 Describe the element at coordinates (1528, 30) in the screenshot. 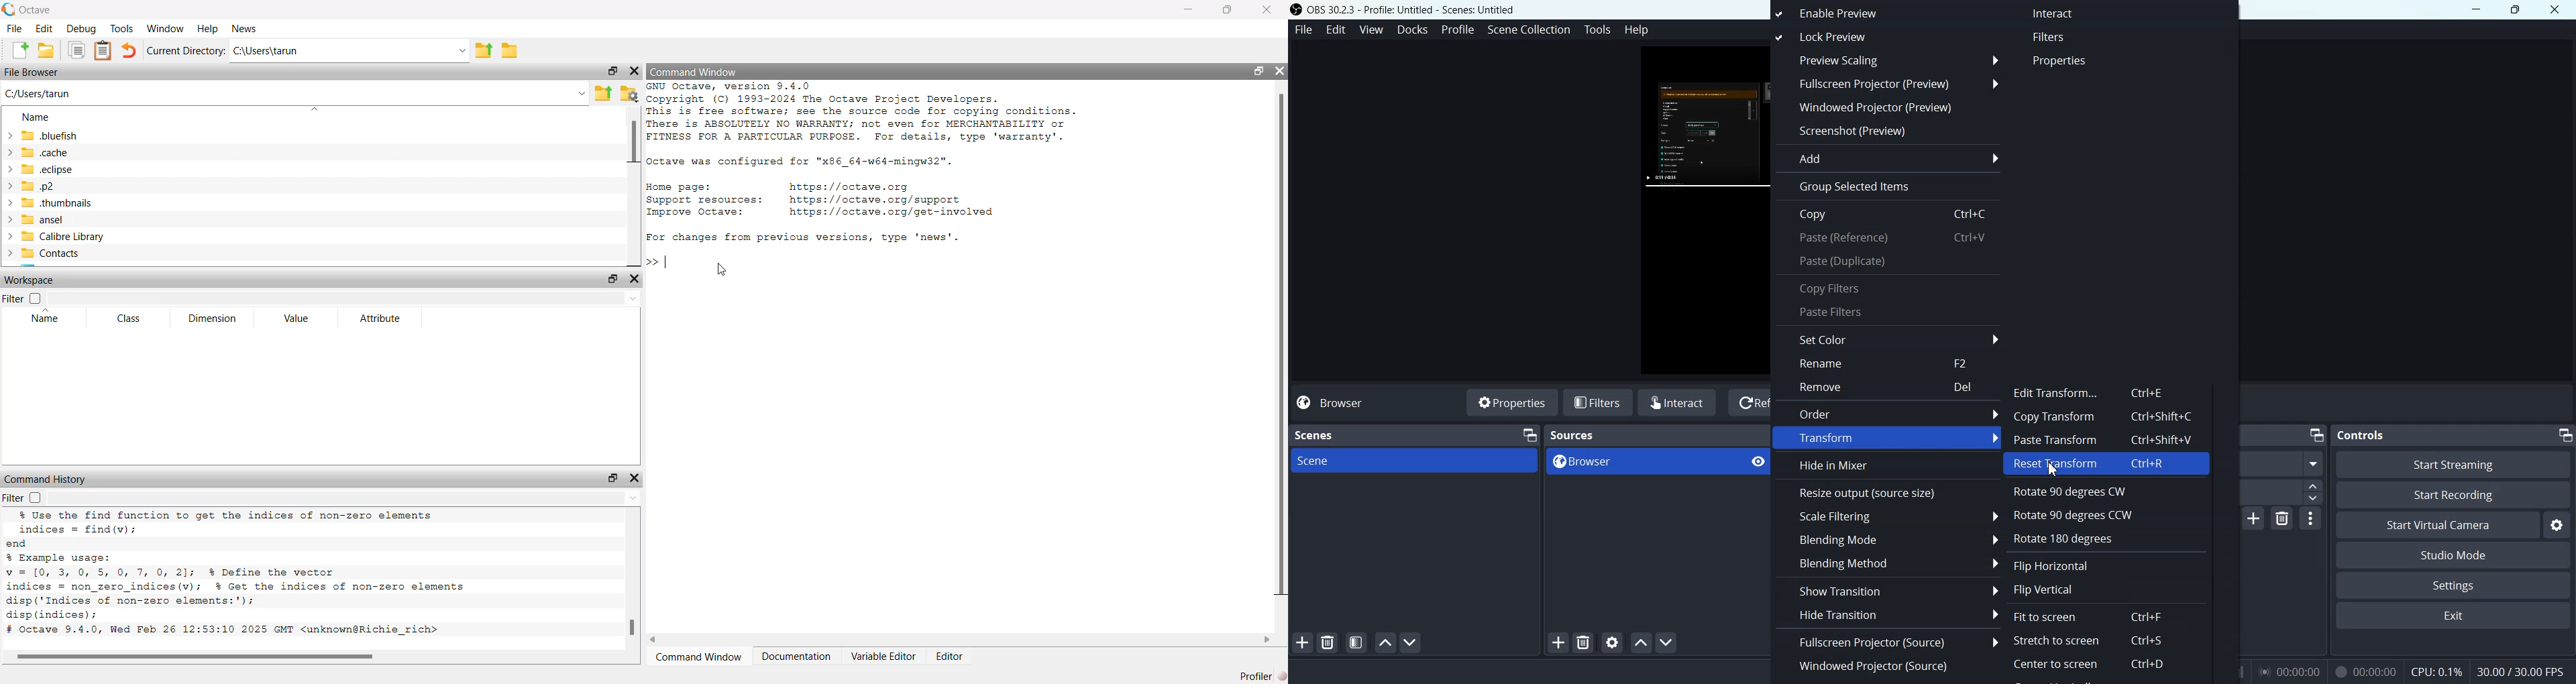

I see `Scene Collection` at that location.